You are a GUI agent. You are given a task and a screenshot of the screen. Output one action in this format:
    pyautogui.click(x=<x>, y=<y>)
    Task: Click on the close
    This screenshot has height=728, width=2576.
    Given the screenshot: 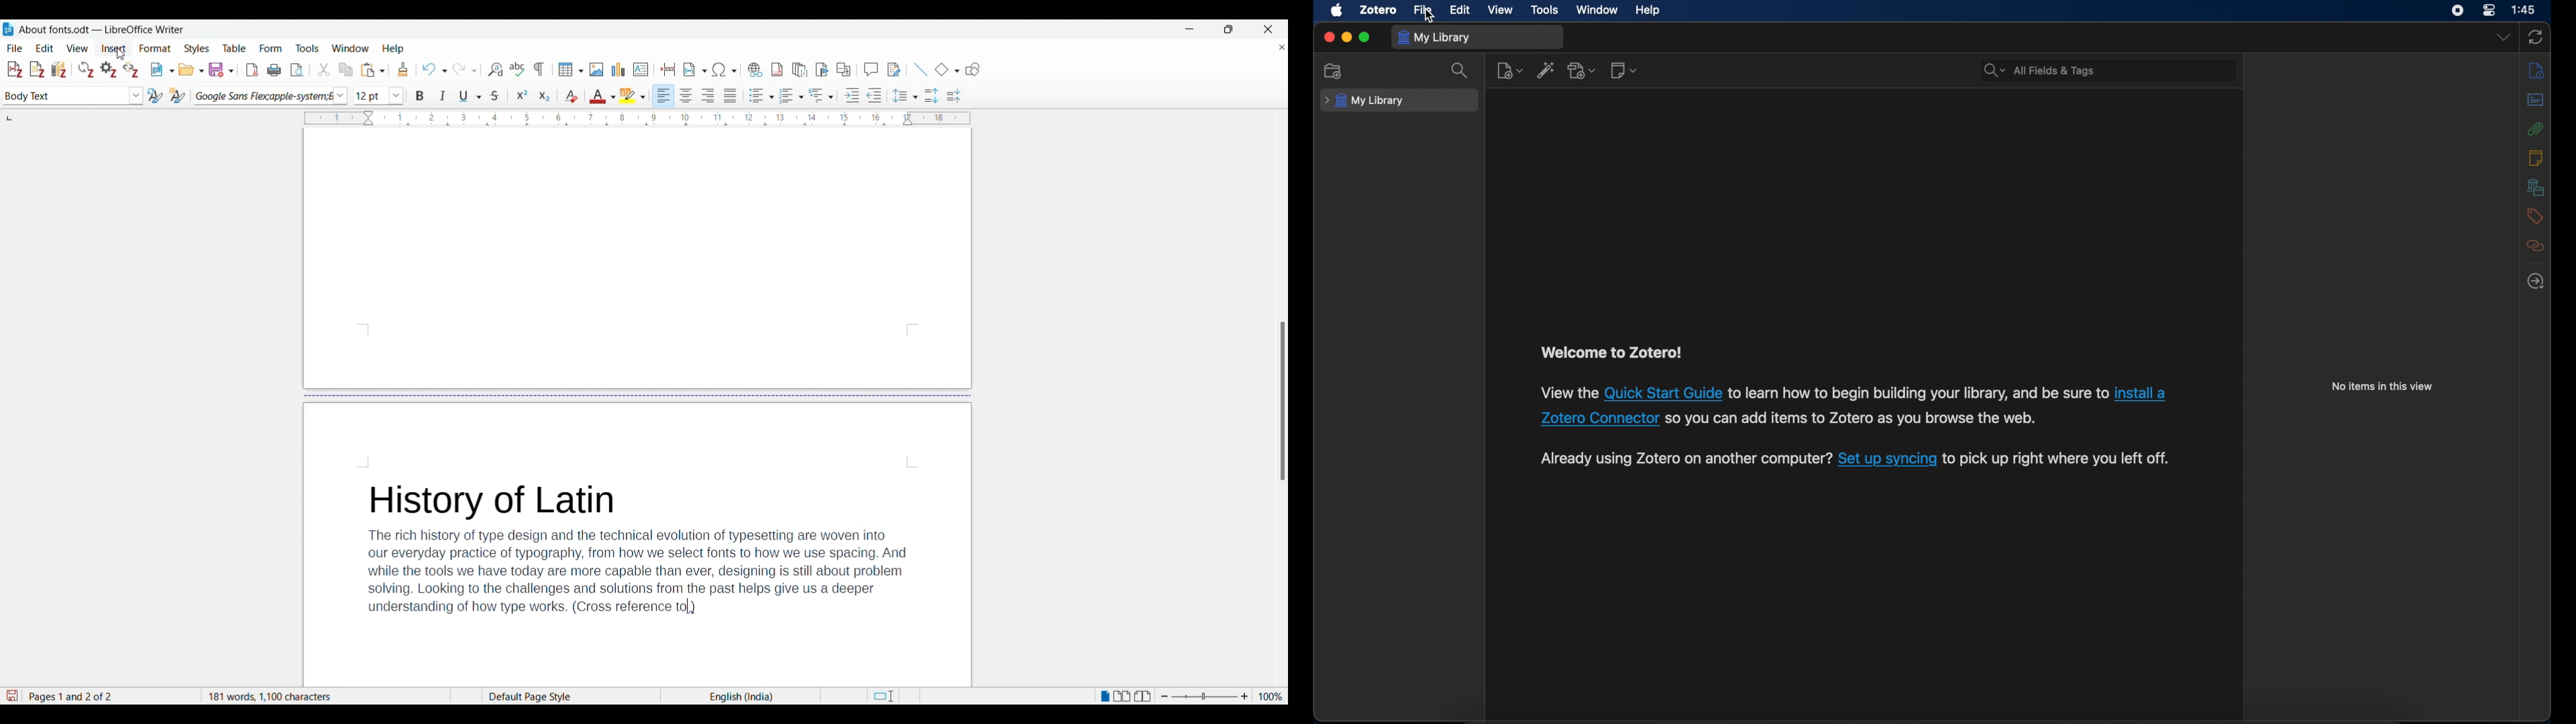 What is the action you would take?
    pyautogui.click(x=1328, y=37)
    